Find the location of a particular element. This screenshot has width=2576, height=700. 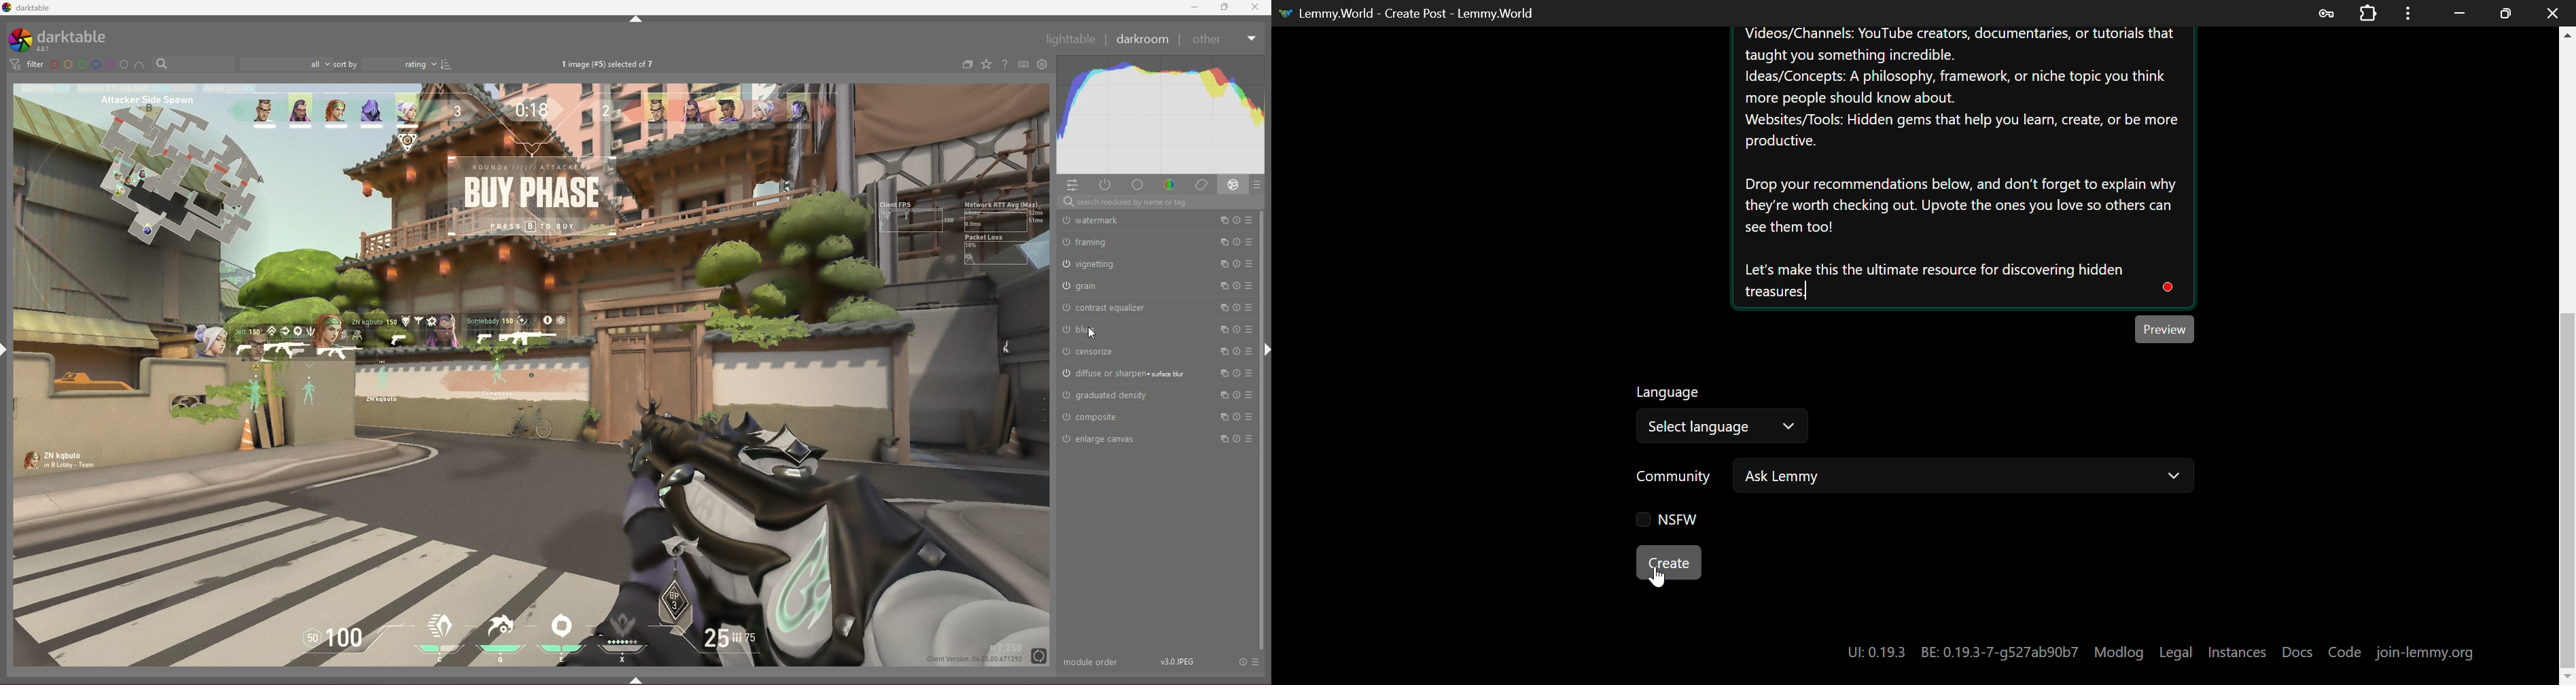

framing is located at coordinates (1116, 241).